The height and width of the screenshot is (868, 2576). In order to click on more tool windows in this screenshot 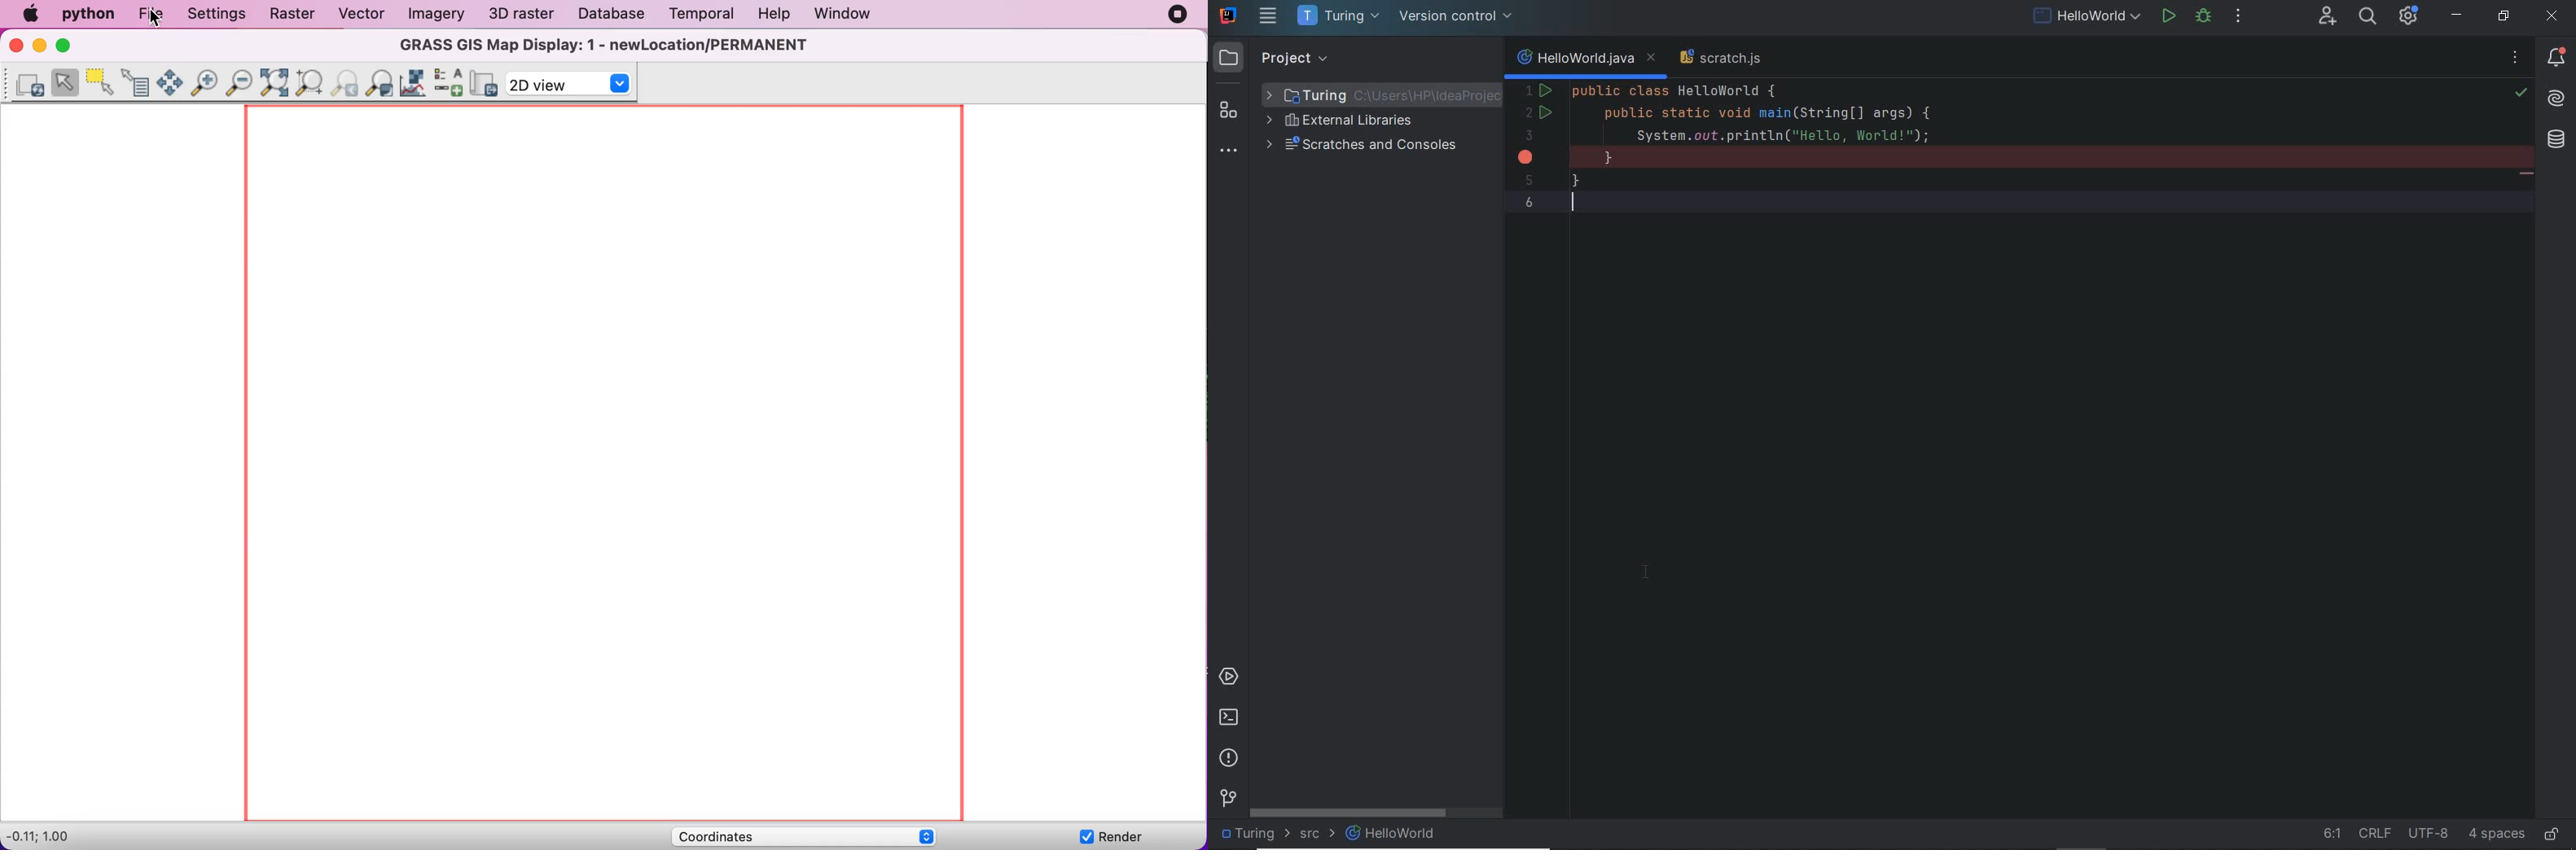, I will do `click(1230, 151)`.